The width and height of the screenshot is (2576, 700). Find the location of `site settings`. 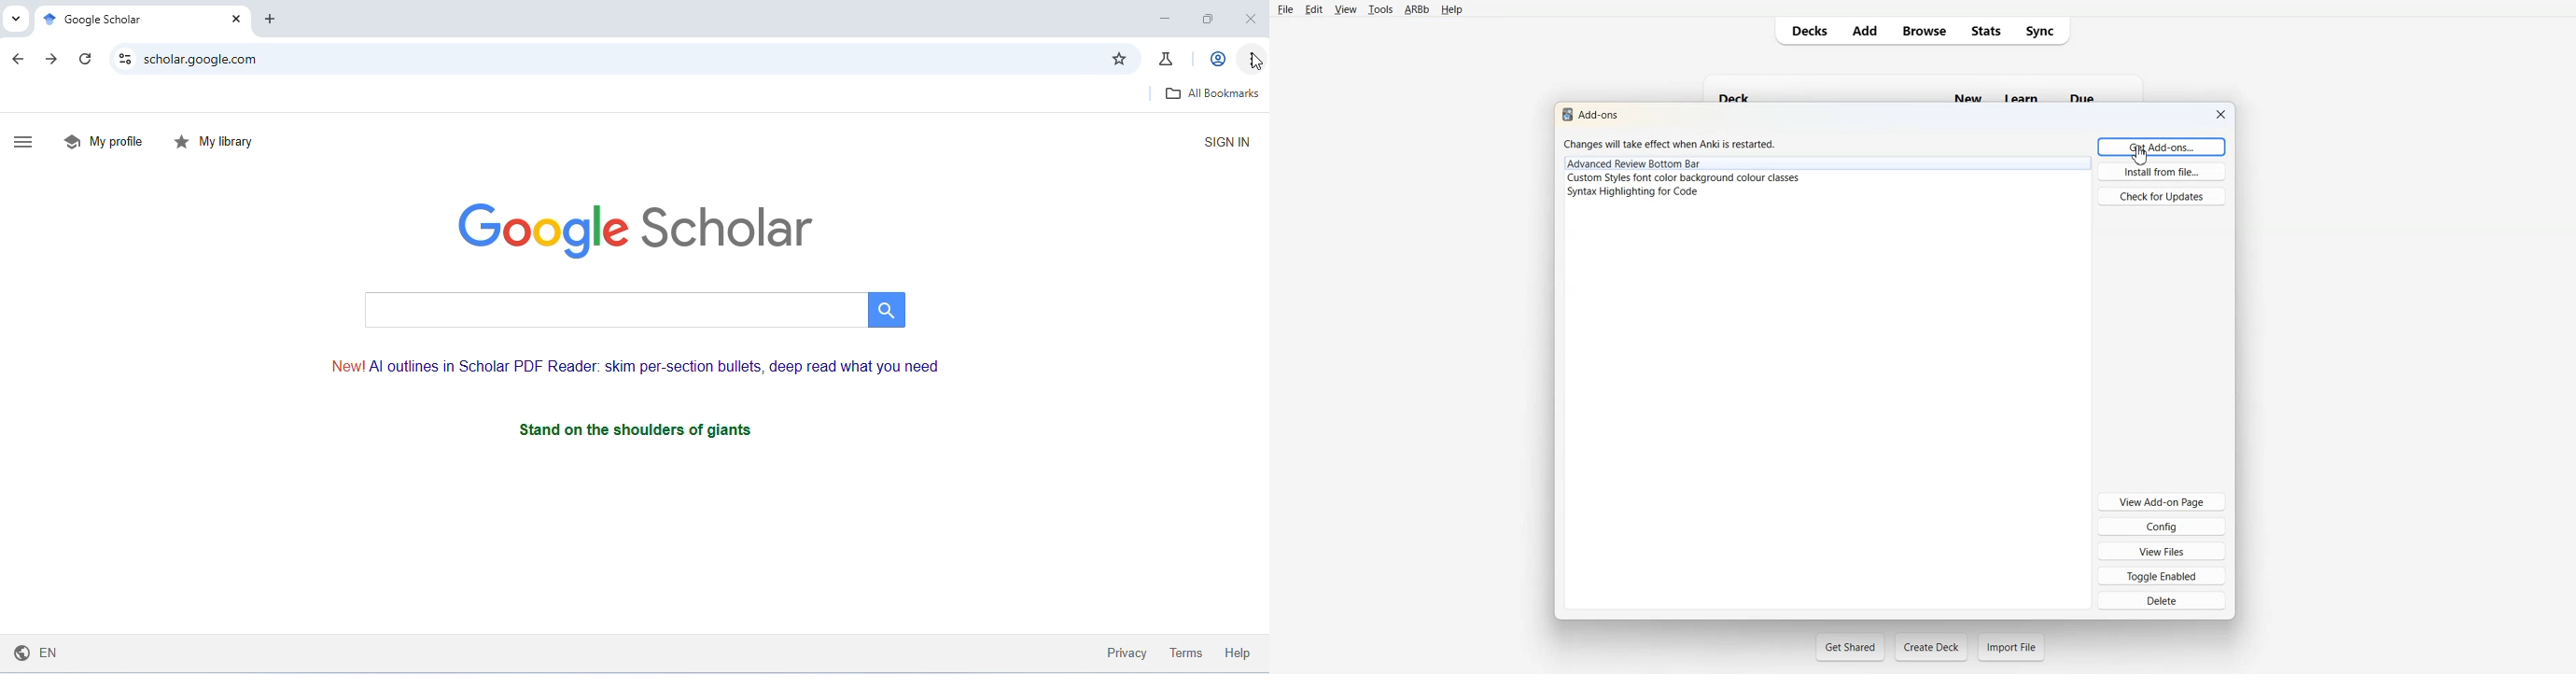

site settings is located at coordinates (127, 58).